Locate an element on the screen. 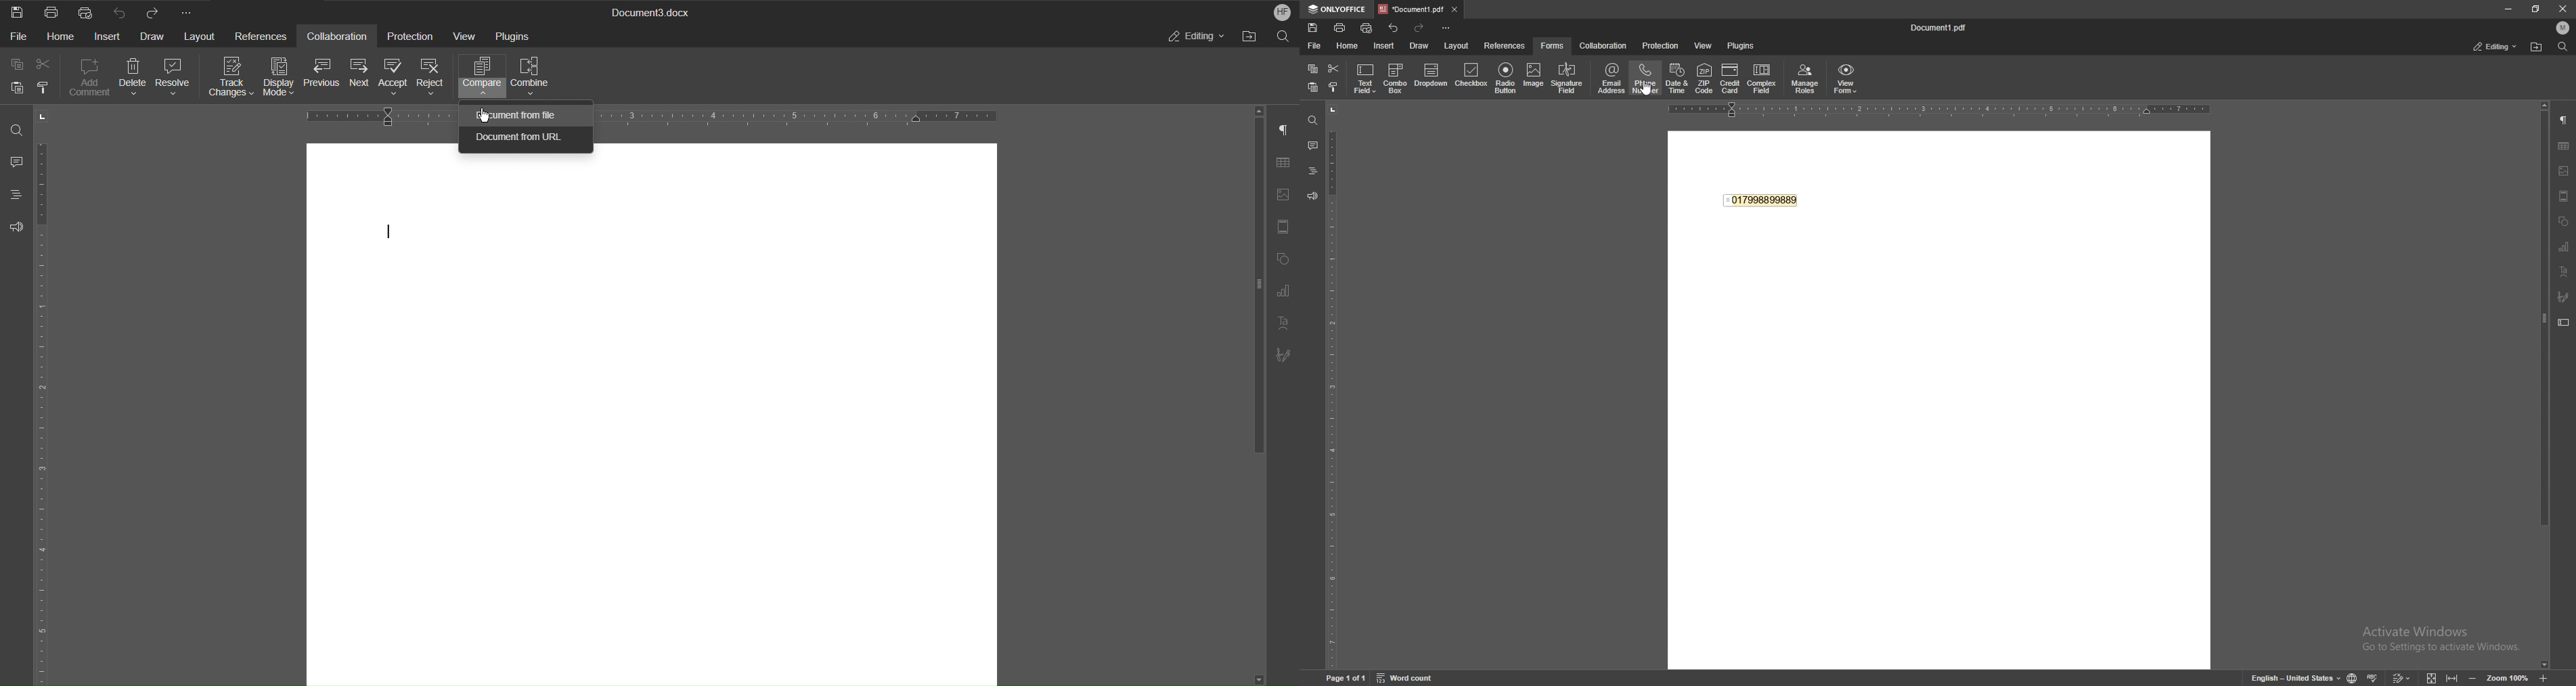  zoom 100% is located at coordinates (2507, 679).